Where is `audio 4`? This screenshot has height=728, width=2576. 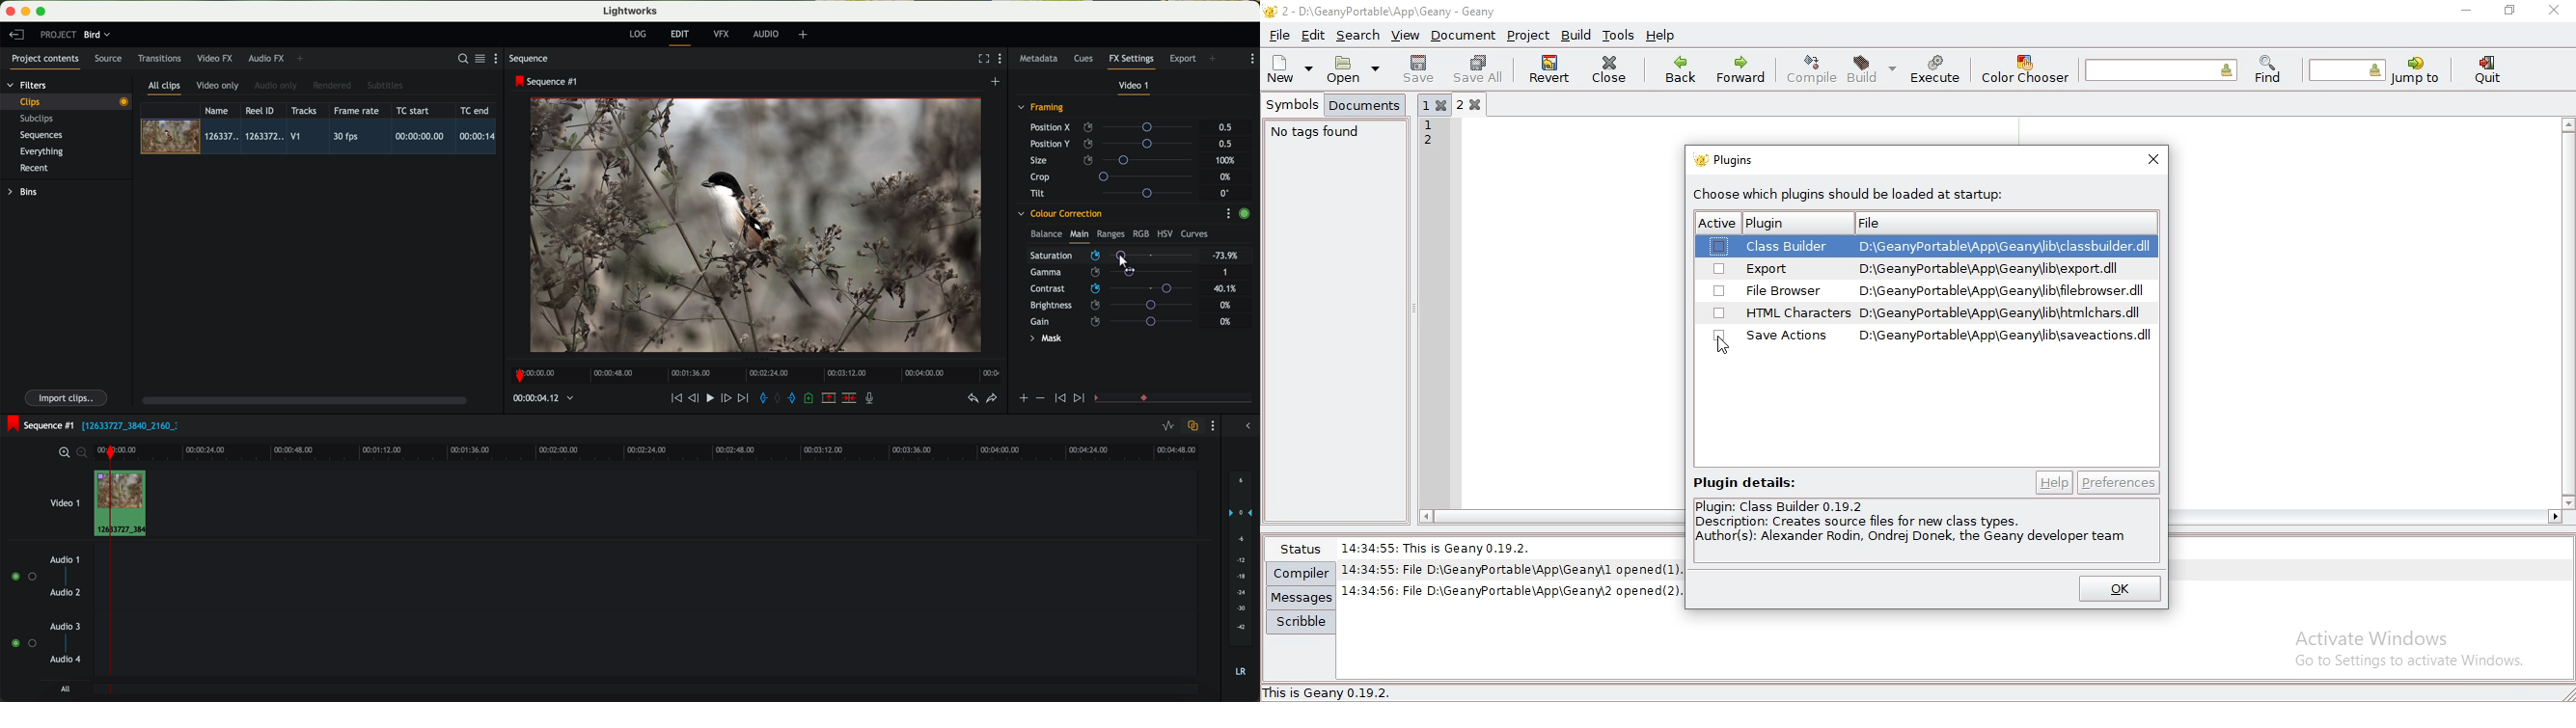 audio 4 is located at coordinates (66, 659).